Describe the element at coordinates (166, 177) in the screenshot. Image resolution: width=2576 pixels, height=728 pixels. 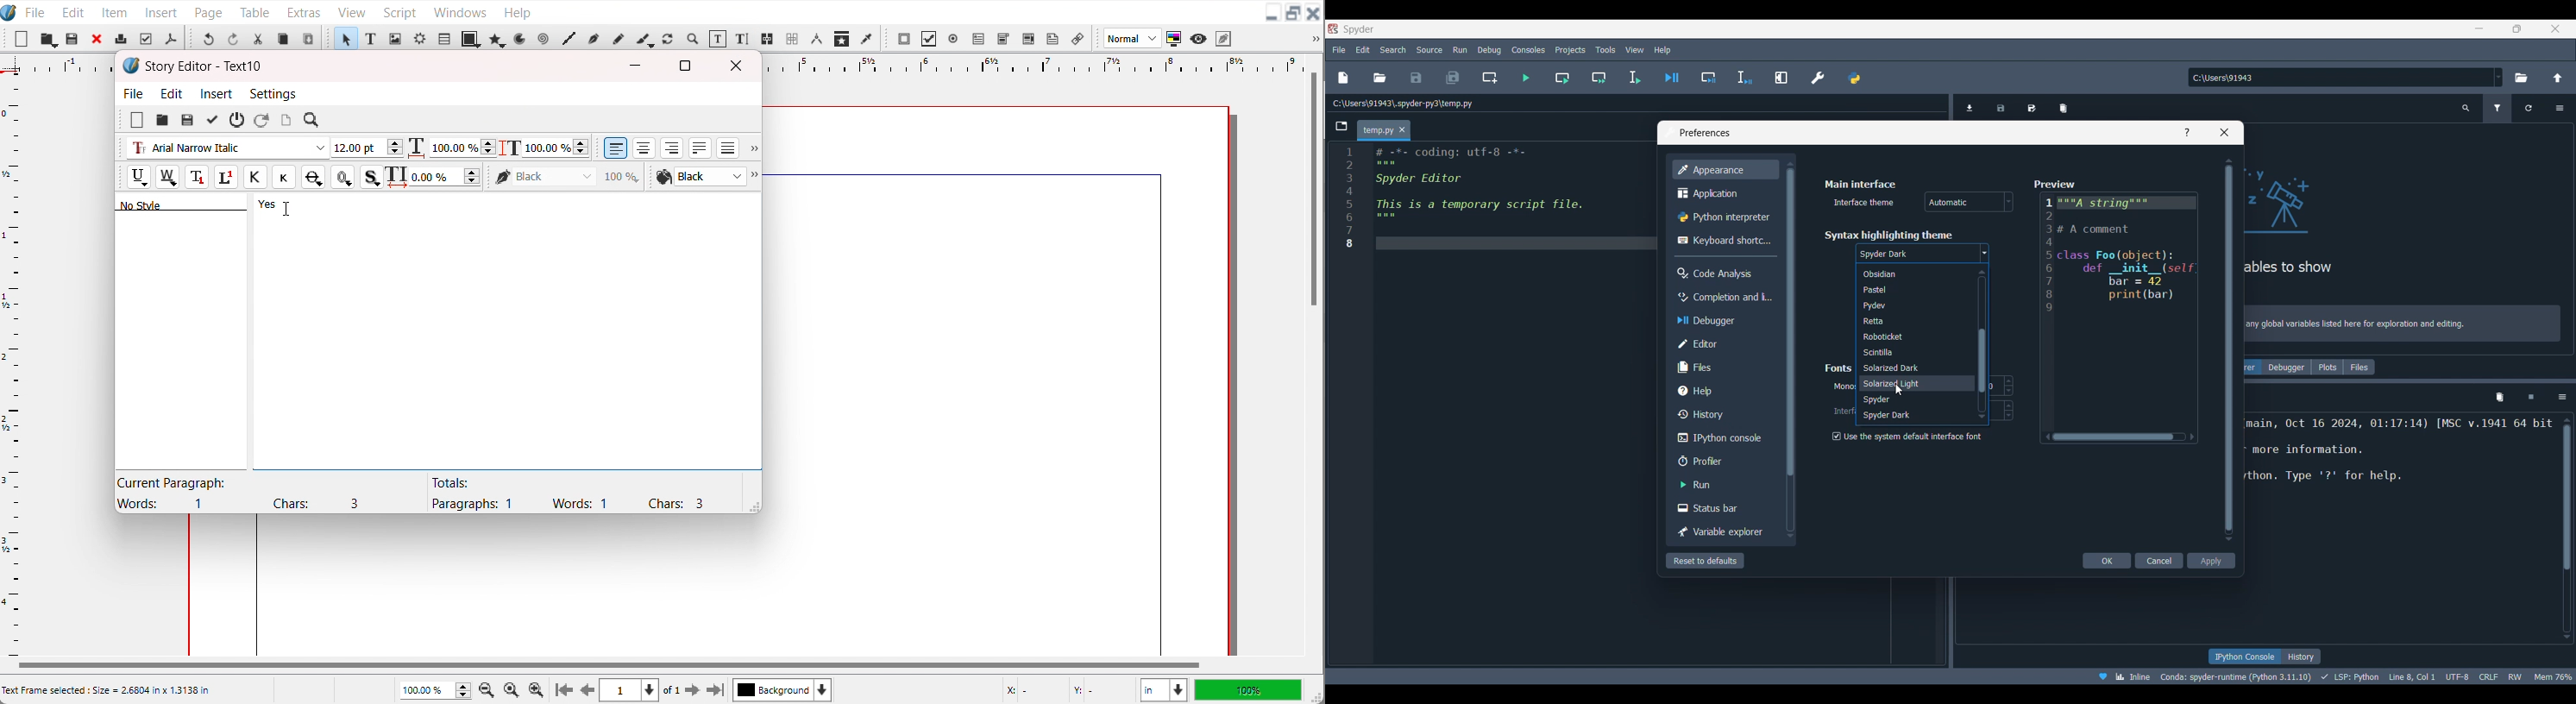
I see `Remove underline` at that location.